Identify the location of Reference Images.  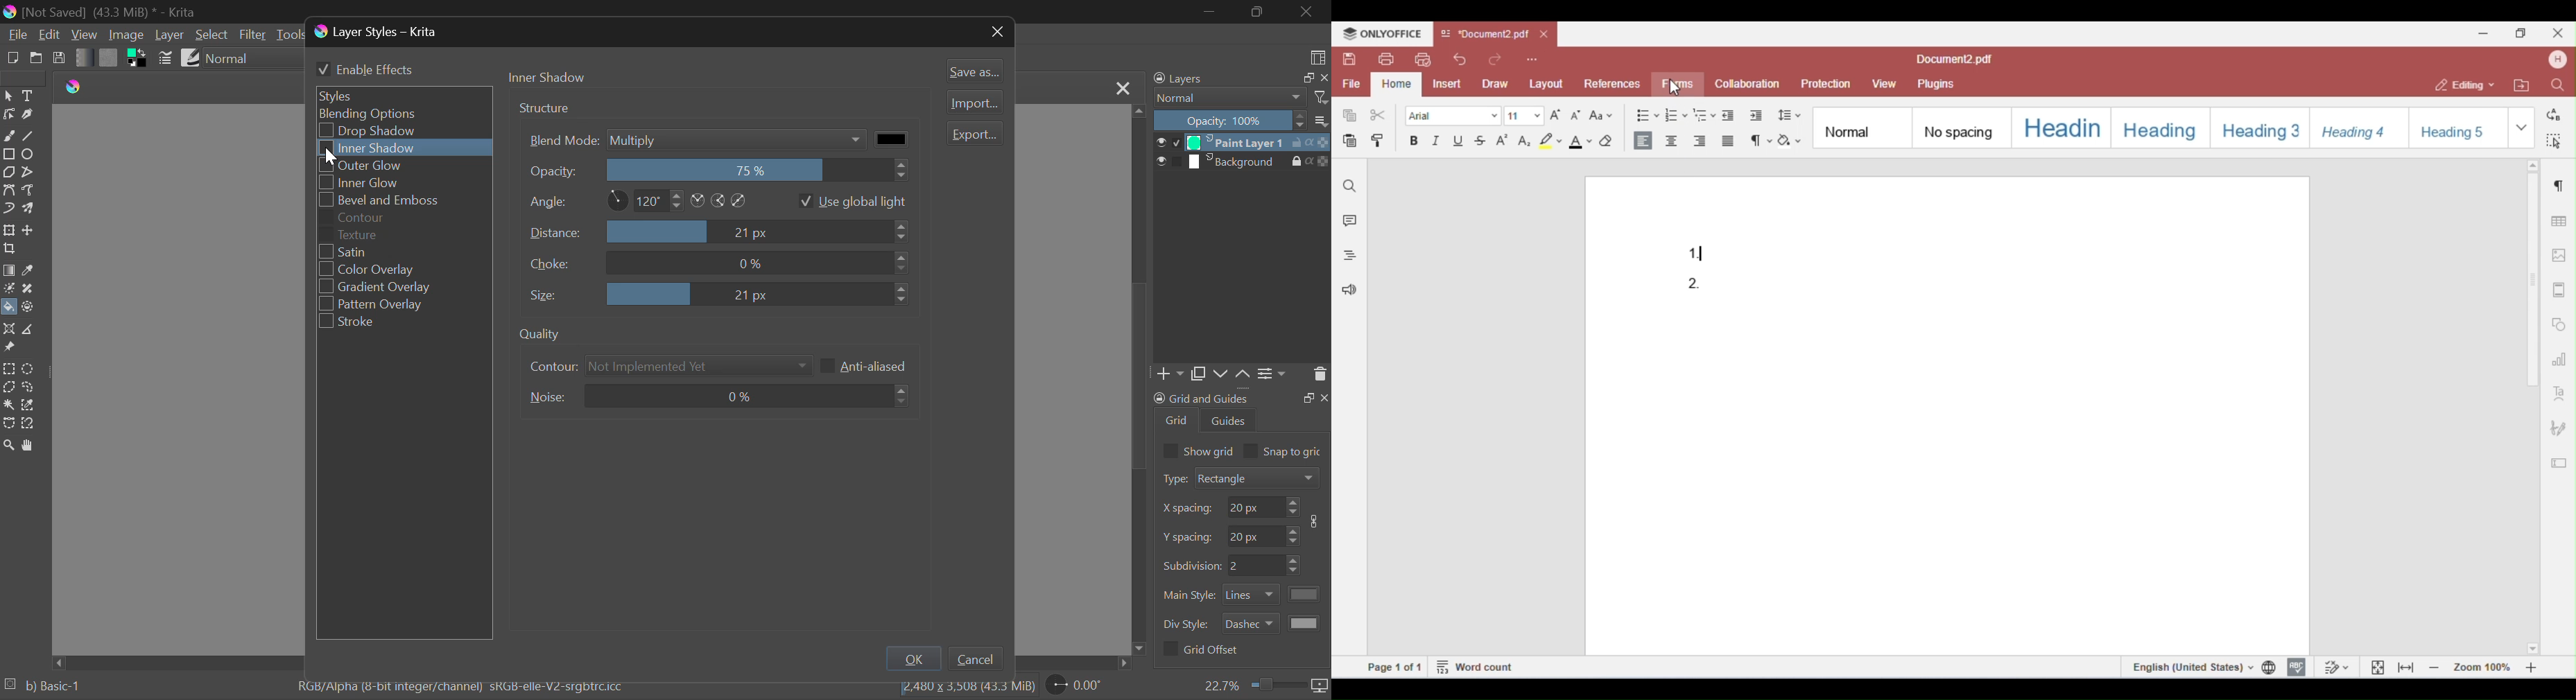
(8, 347).